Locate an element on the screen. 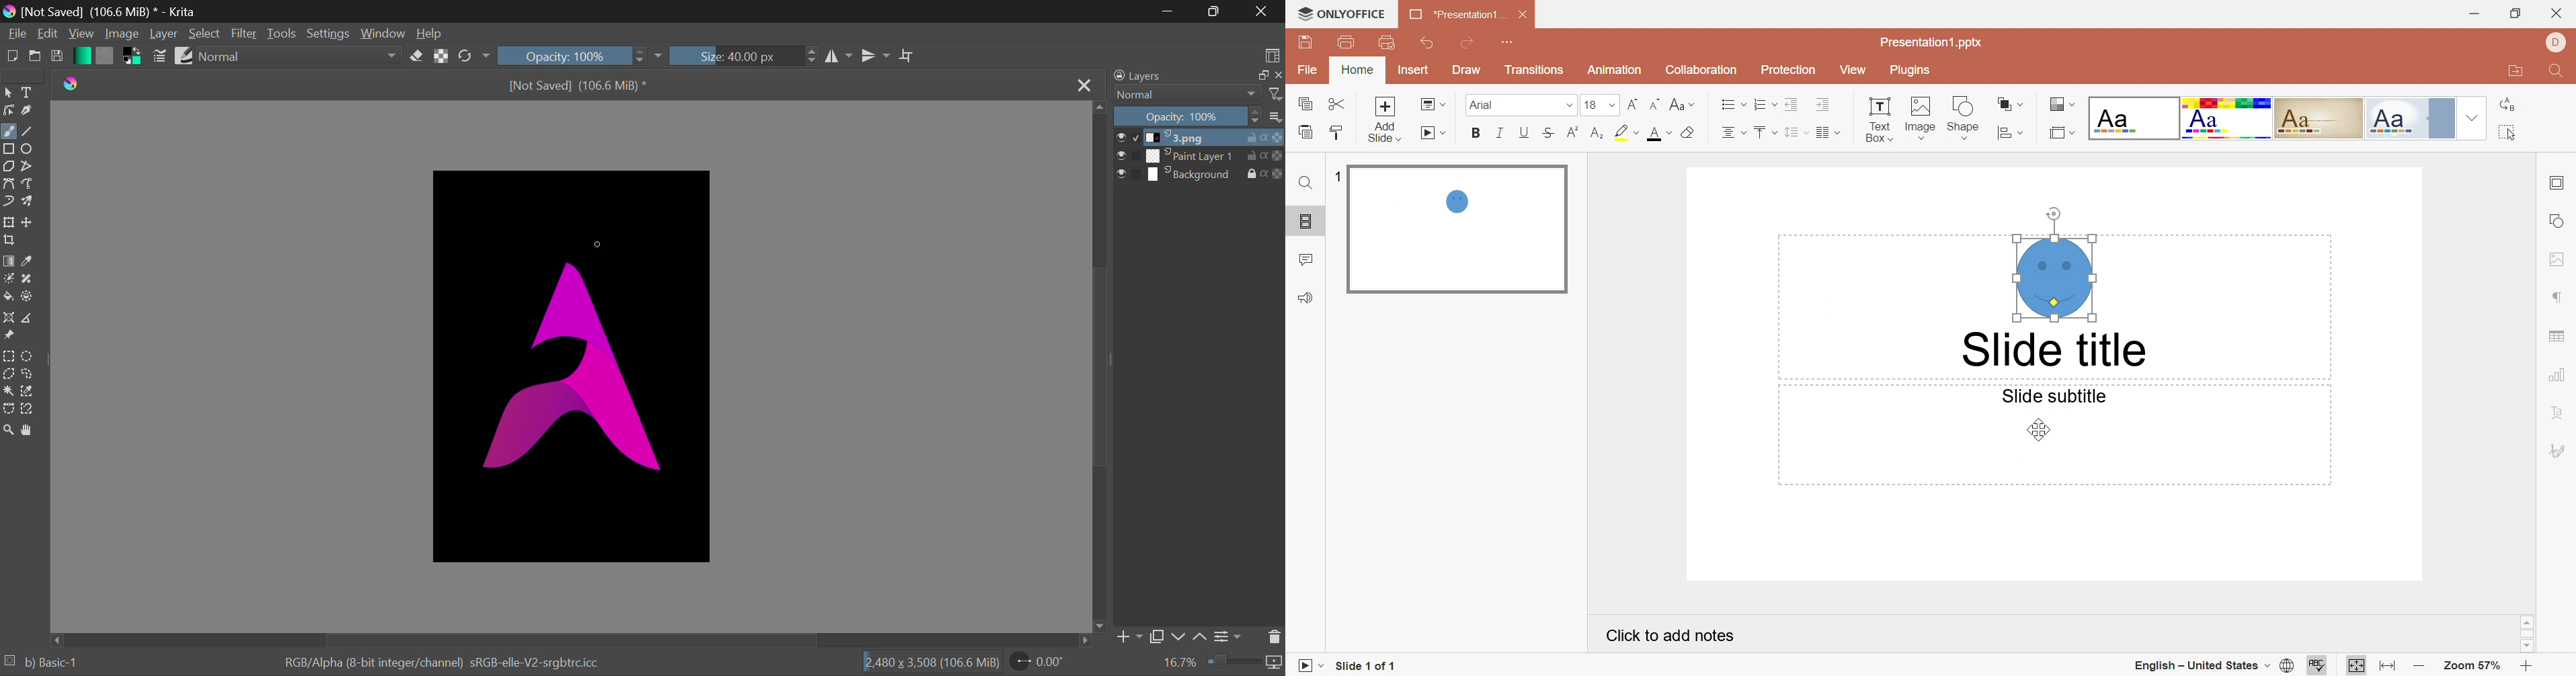 This screenshot has height=700, width=2576. Select all is located at coordinates (2508, 134).